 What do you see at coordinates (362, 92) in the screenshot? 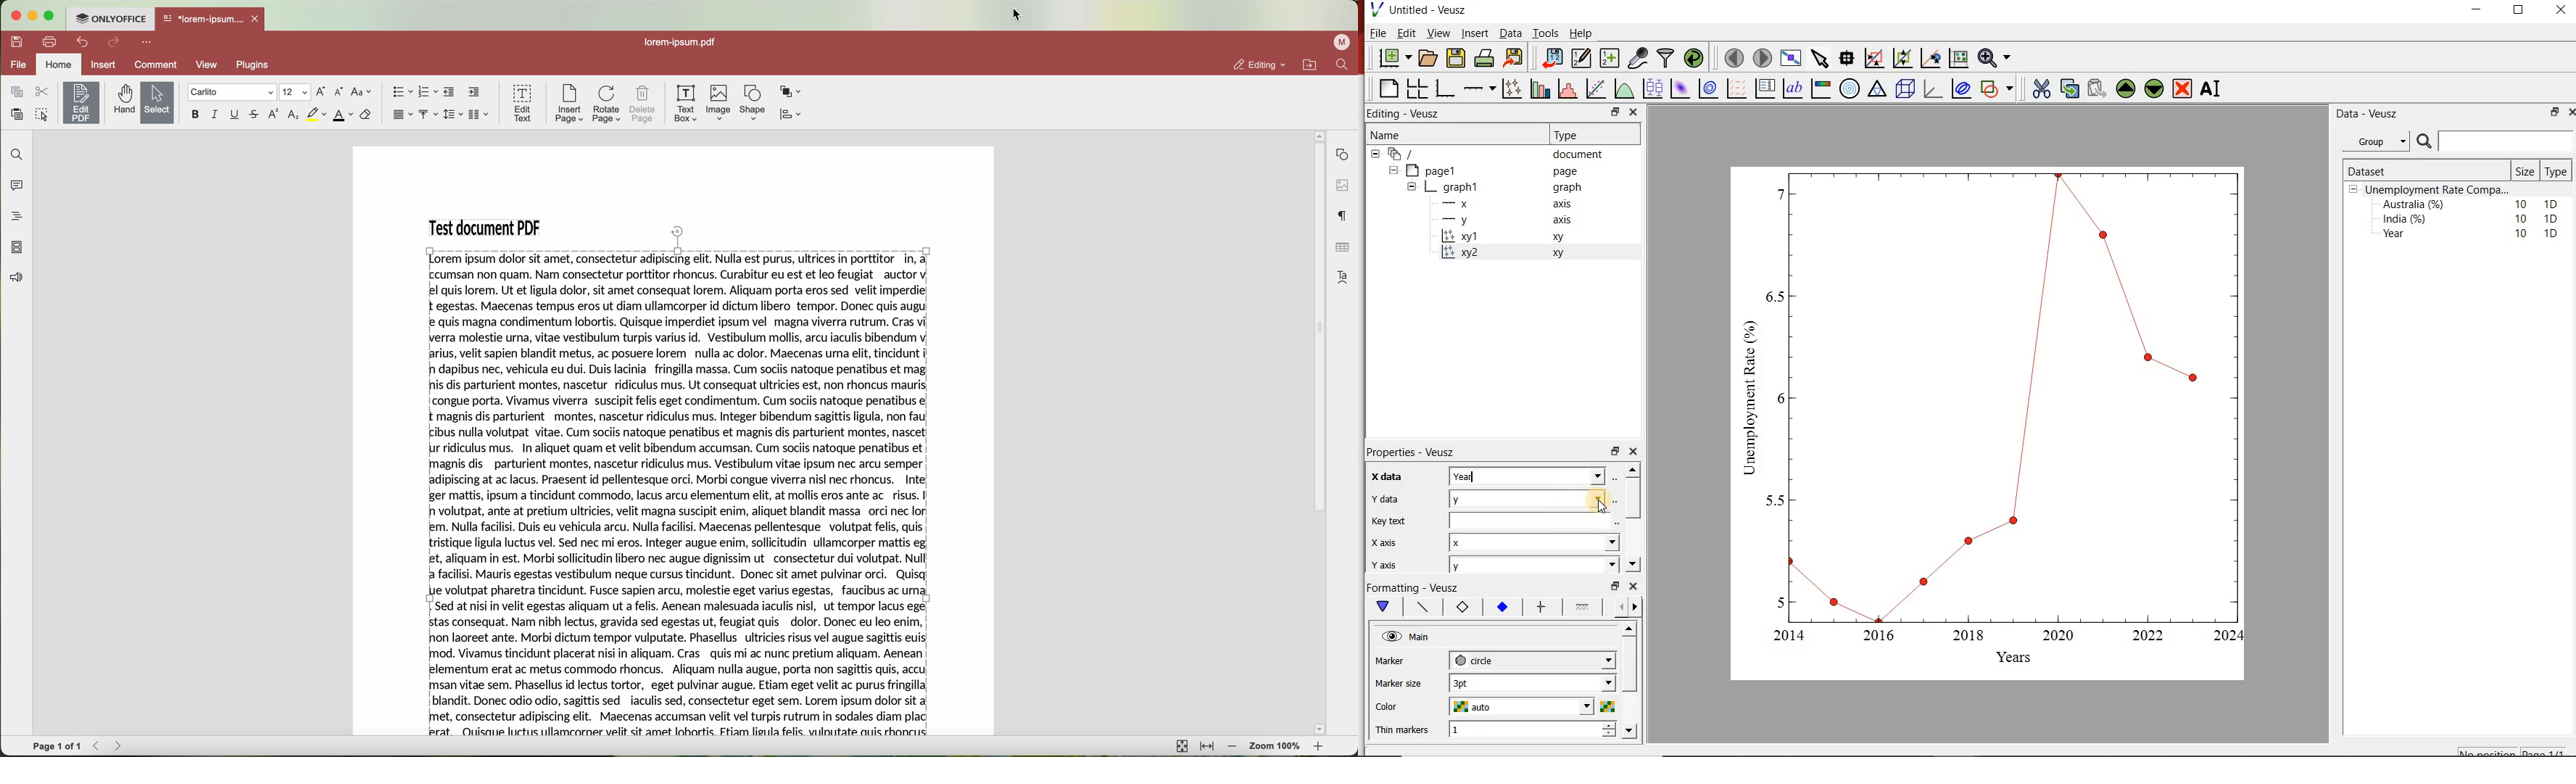
I see `change case` at bounding box center [362, 92].